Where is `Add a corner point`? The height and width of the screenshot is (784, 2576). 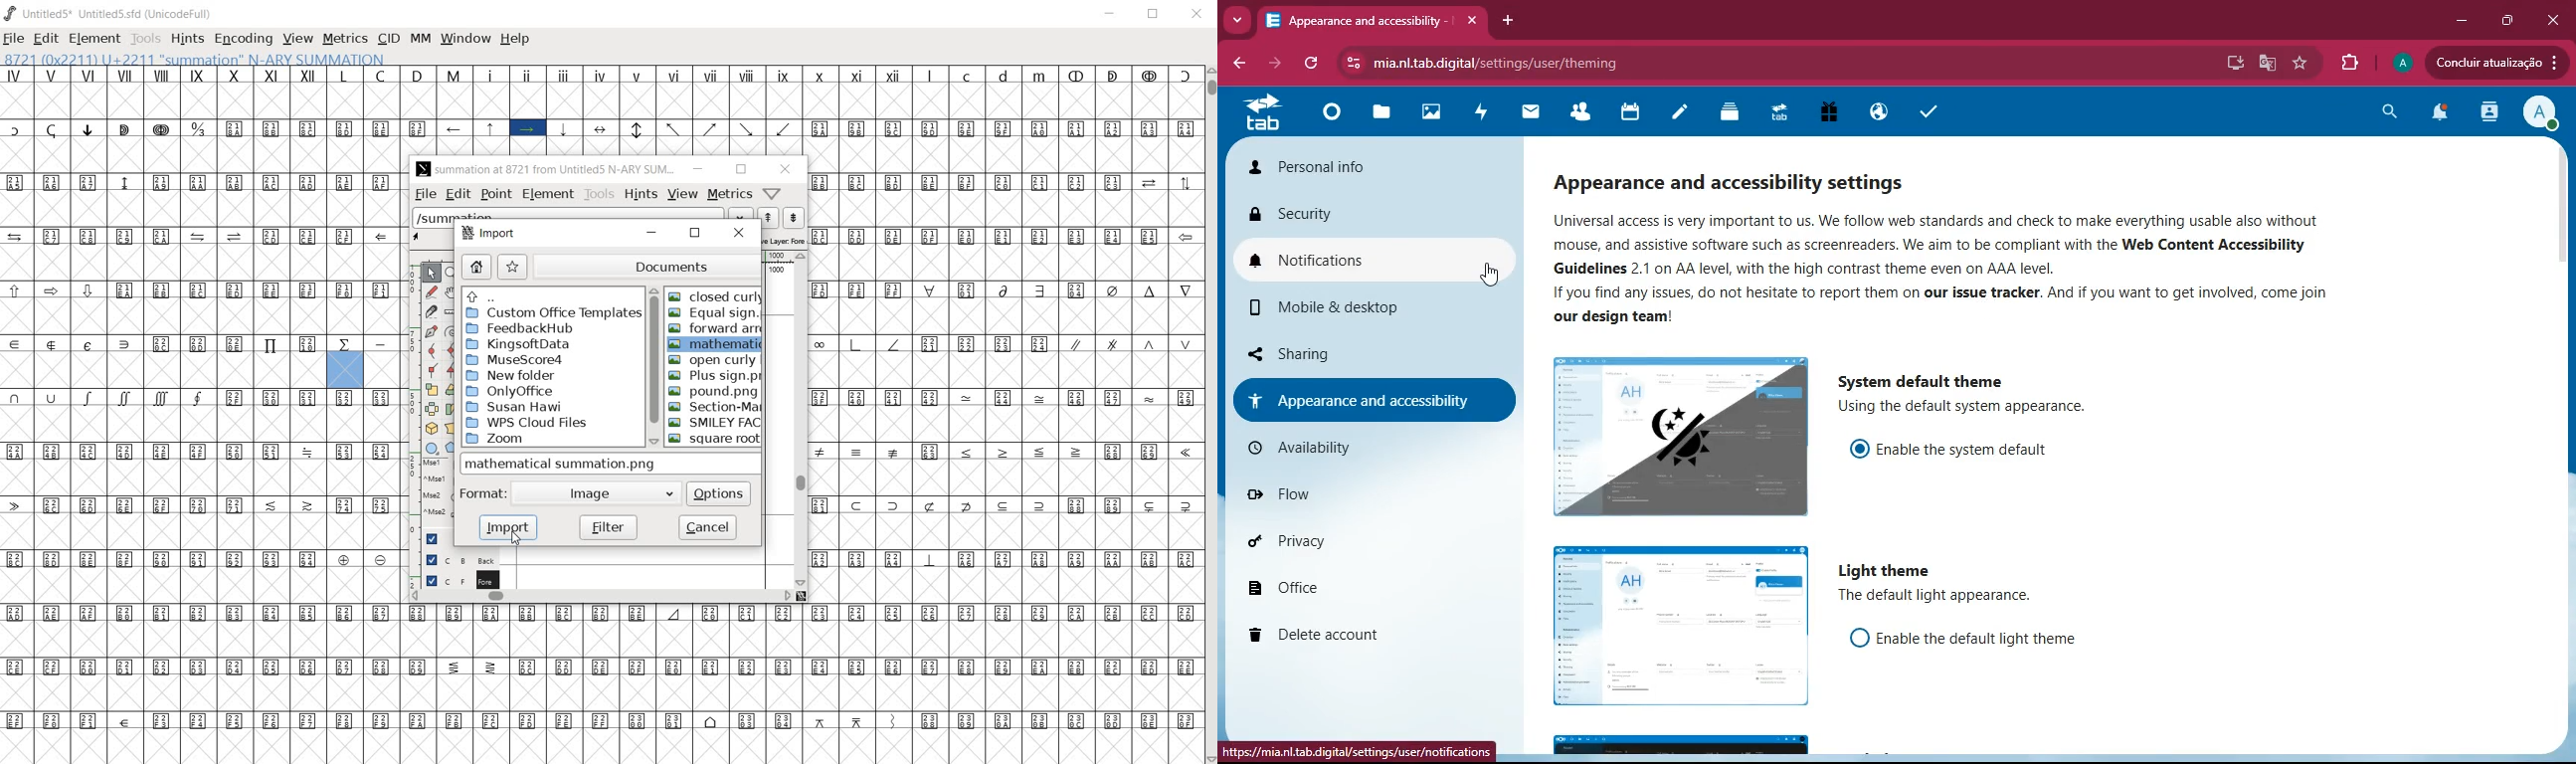 Add a corner point is located at coordinates (431, 369).